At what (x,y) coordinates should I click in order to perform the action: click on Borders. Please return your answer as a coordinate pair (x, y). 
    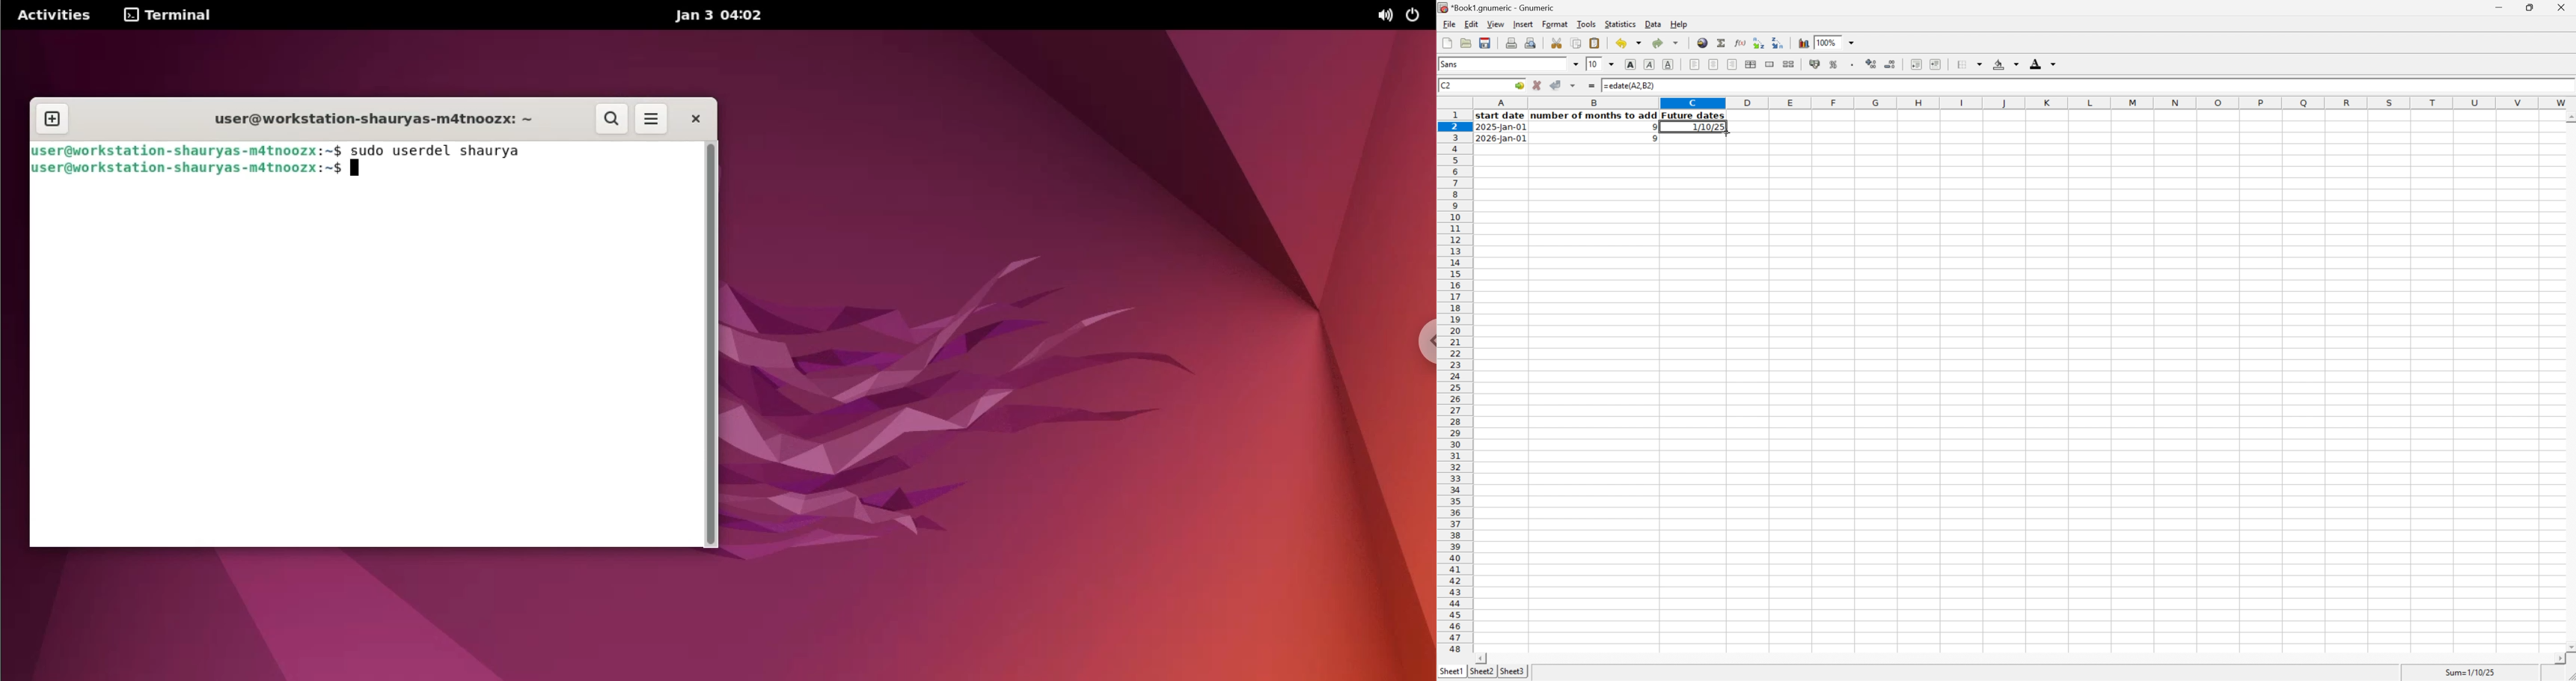
    Looking at the image, I should click on (1968, 64).